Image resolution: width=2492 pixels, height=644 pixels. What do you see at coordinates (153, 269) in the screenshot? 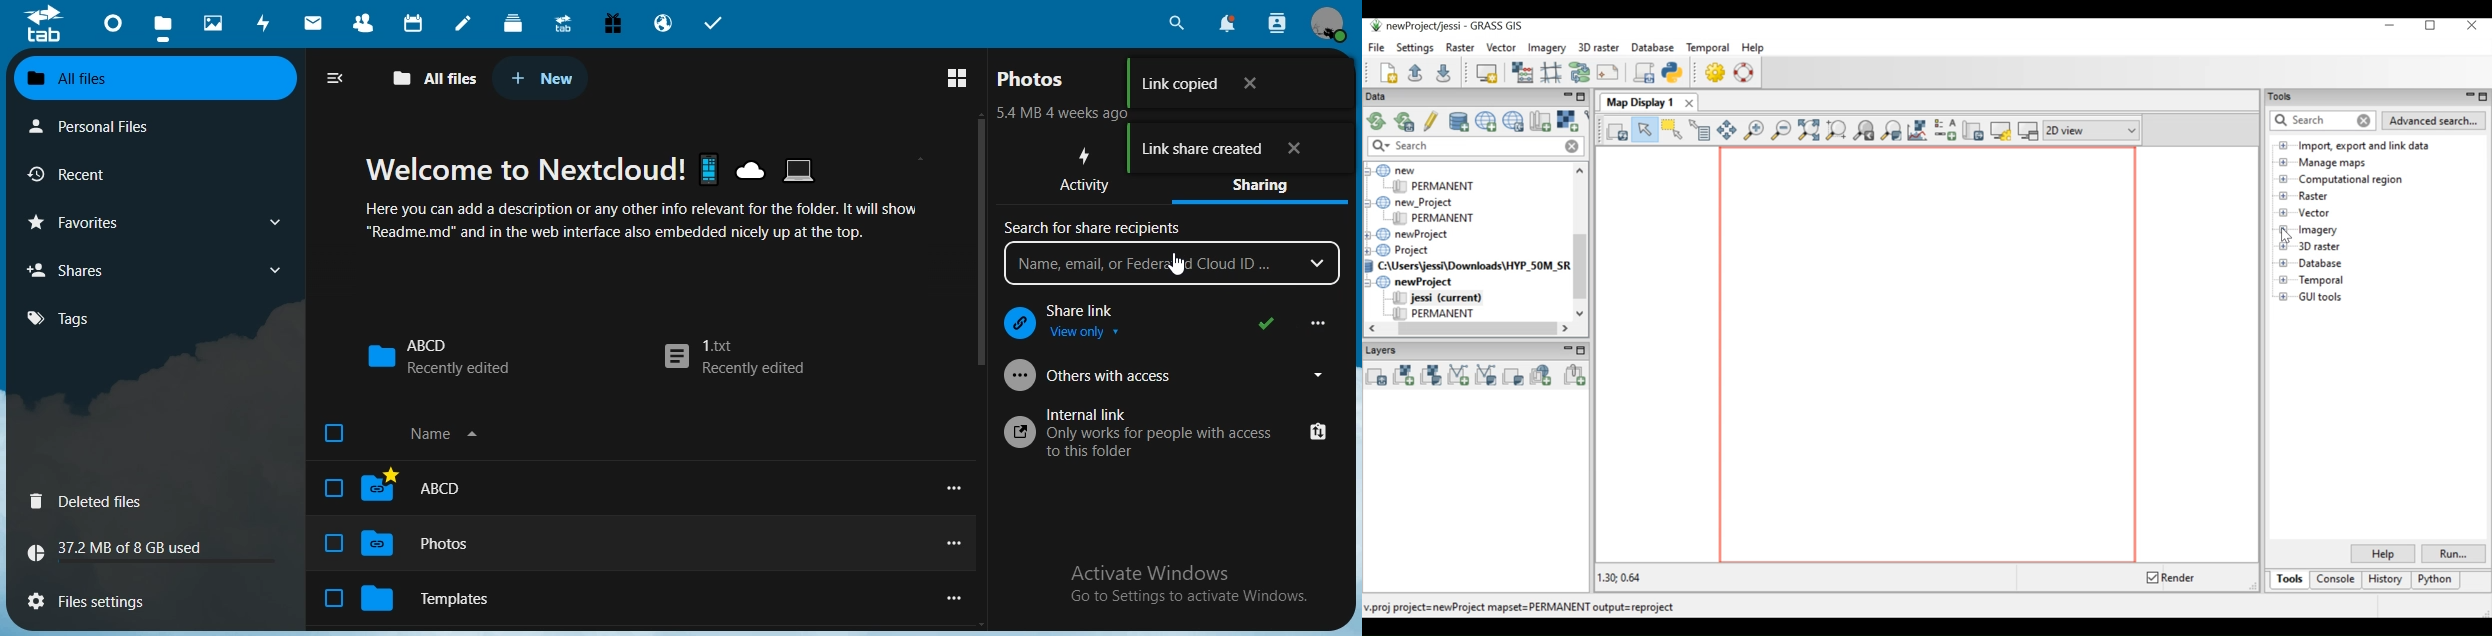
I see `shares` at bounding box center [153, 269].